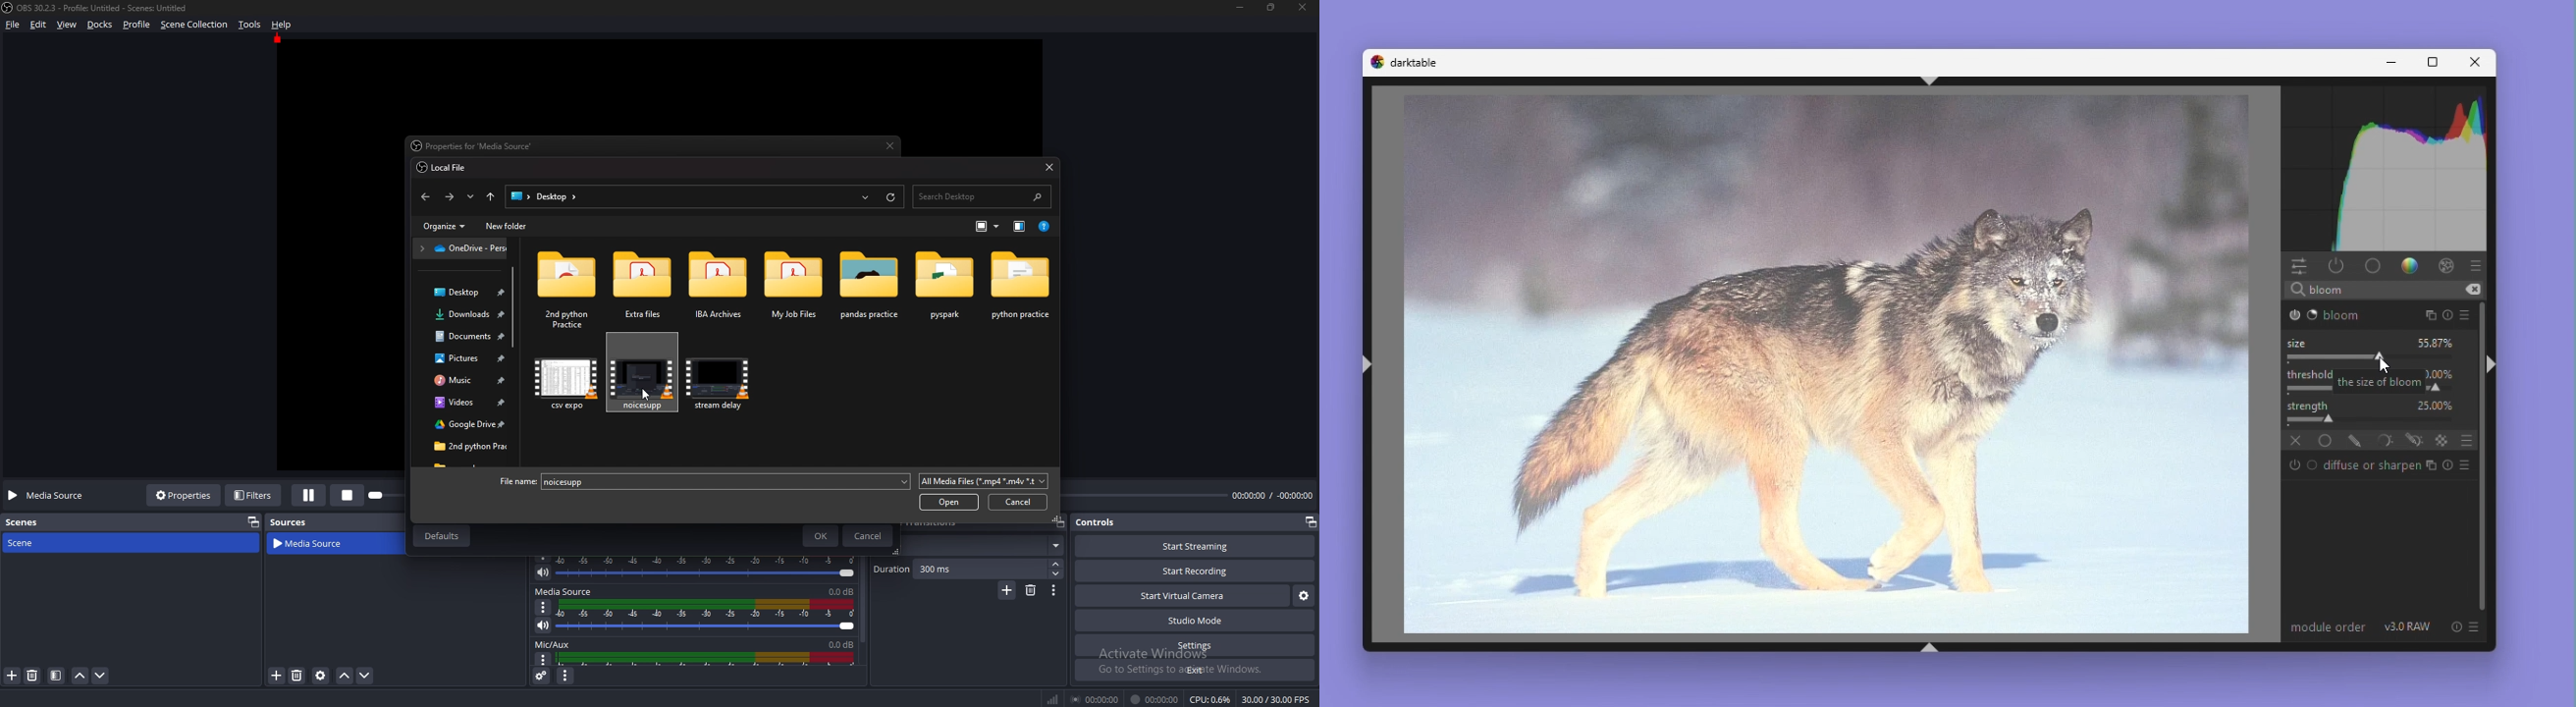  I want to click on folder, so click(870, 285).